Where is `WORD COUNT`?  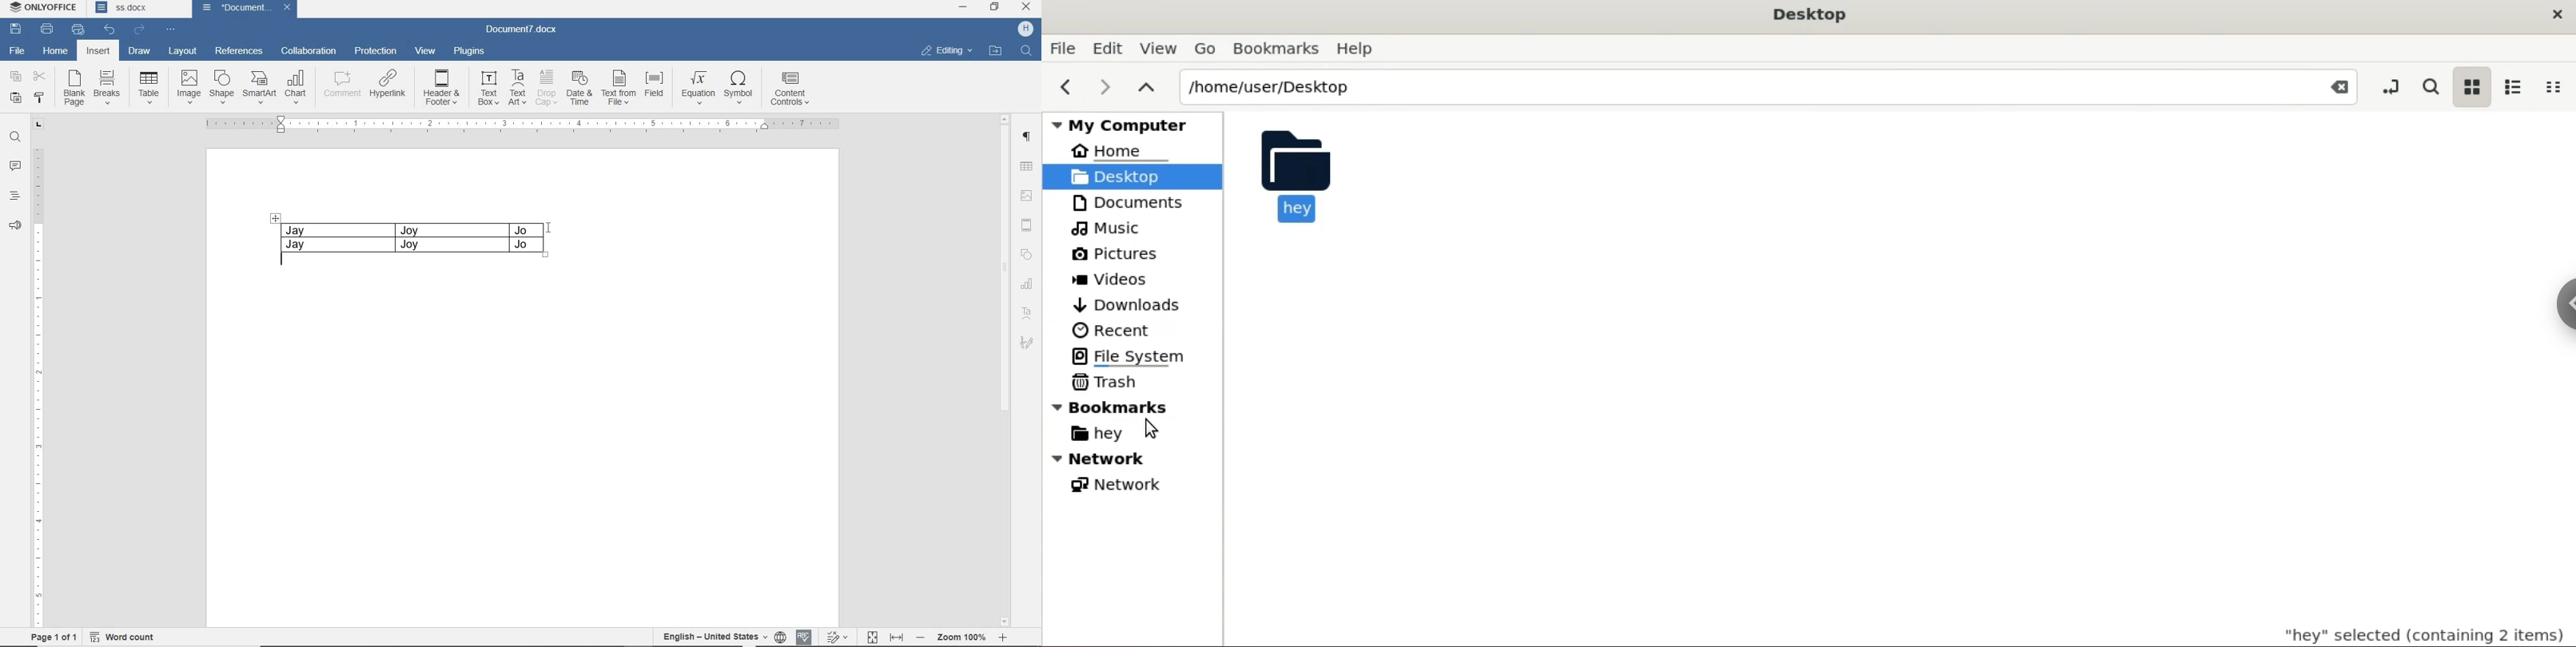 WORD COUNT is located at coordinates (125, 635).